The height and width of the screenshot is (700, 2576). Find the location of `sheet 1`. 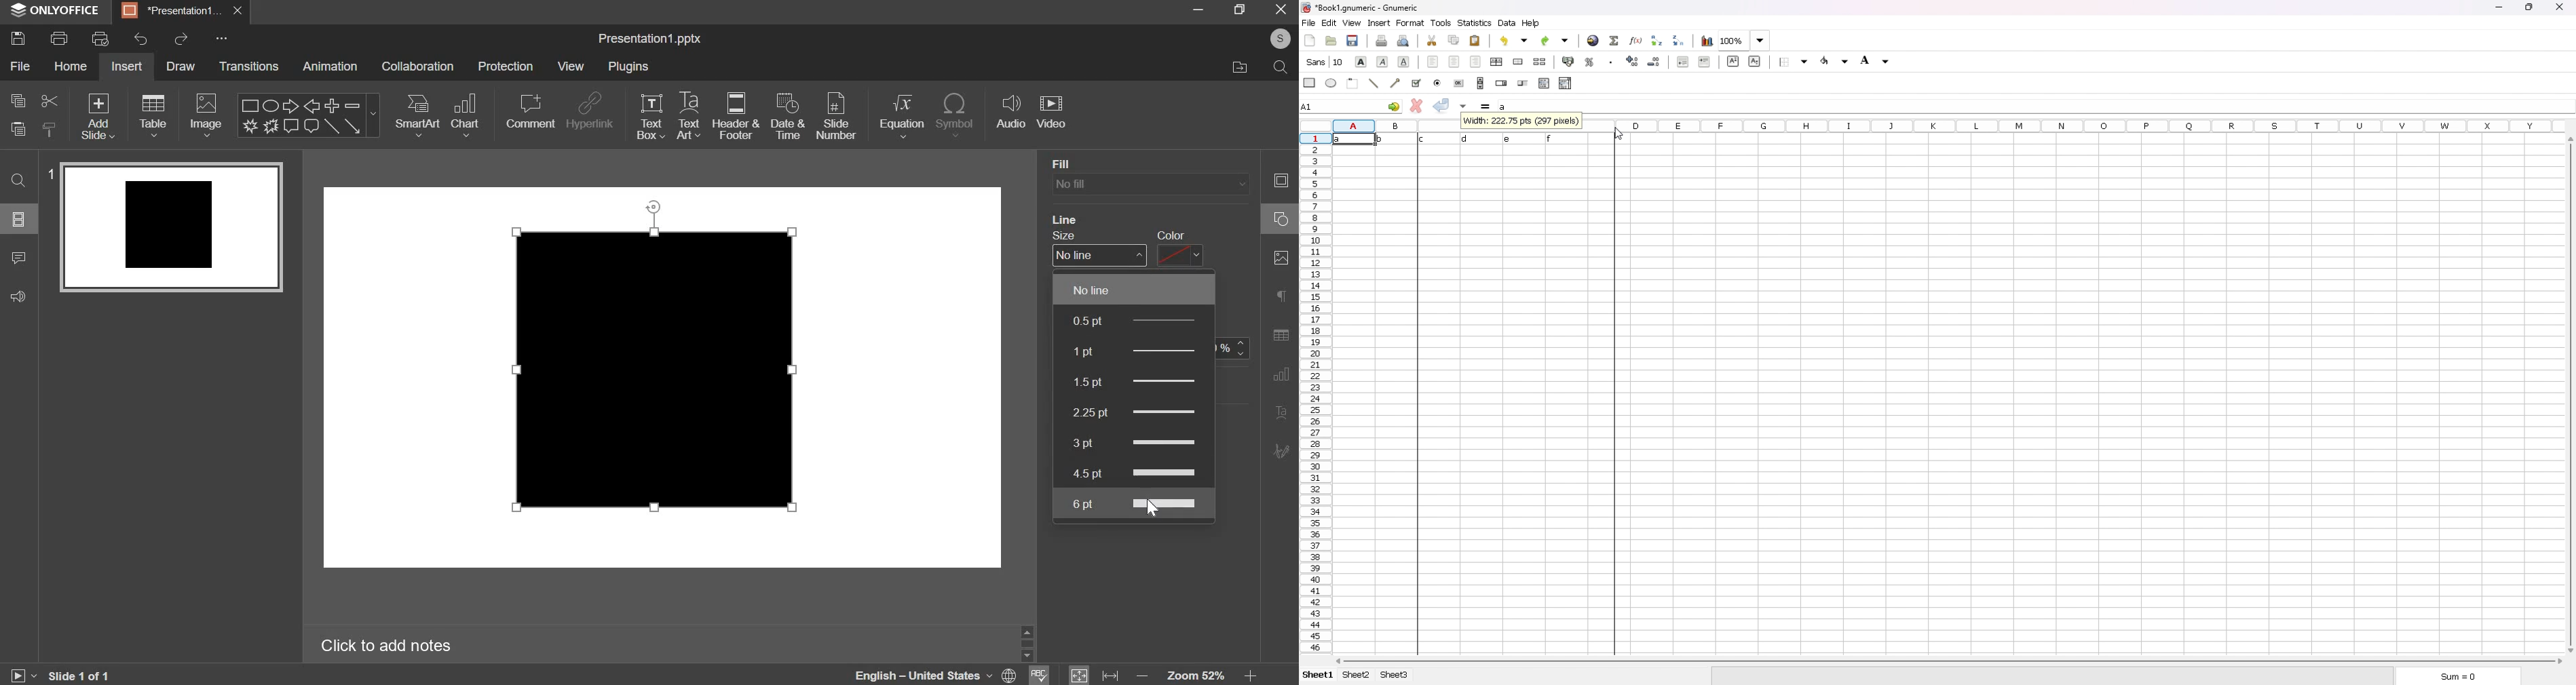

sheet 1 is located at coordinates (1318, 675).